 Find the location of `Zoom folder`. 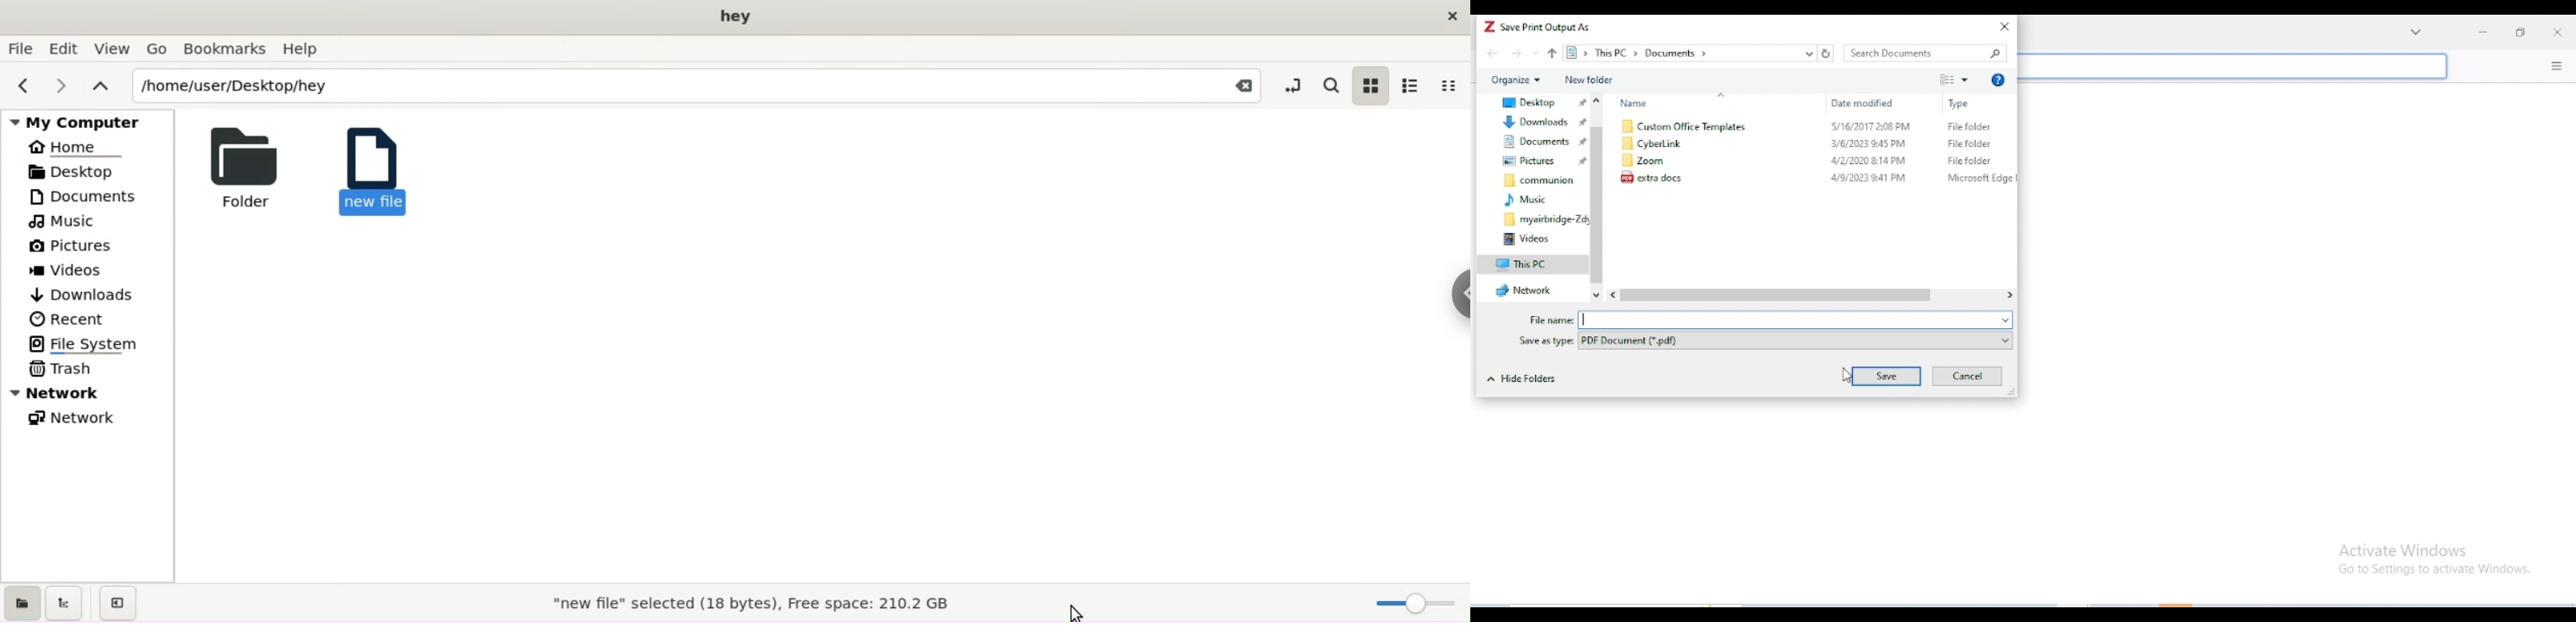

Zoom folder is located at coordinates (1646, 160).